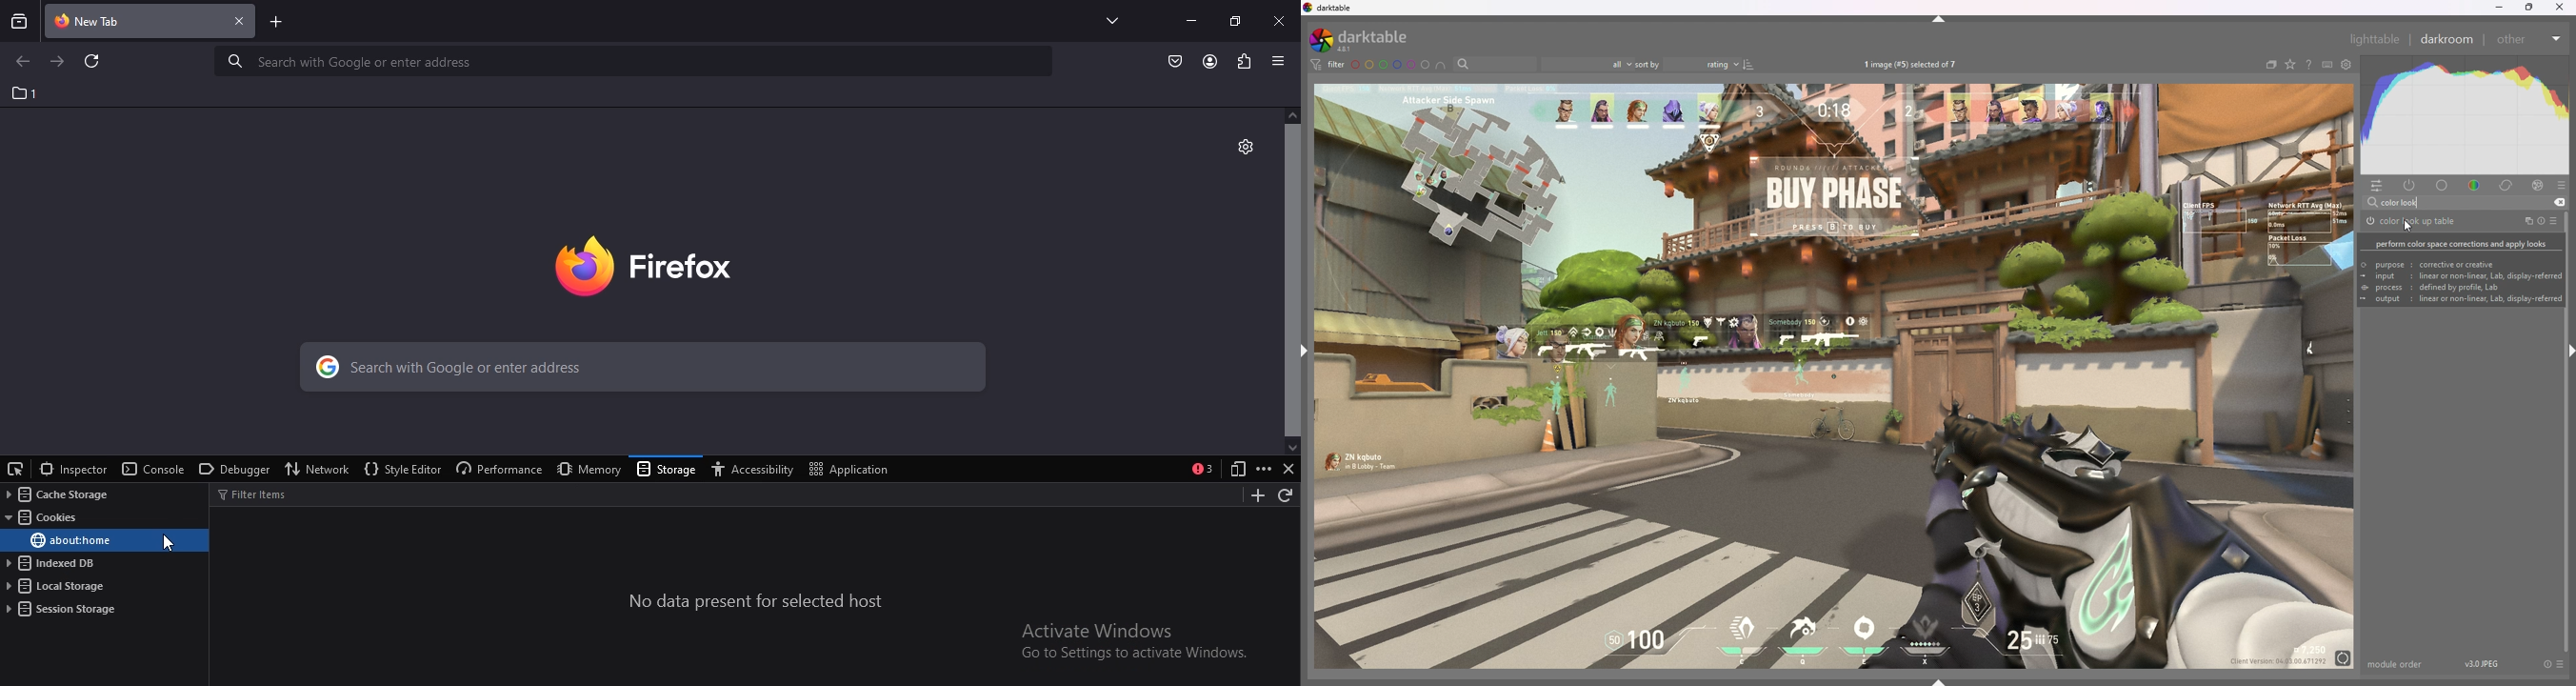  What do you see at coordinates (1288, 468) in the screenshot?
I see `close developer tools` at bounding box center [1288, 468].